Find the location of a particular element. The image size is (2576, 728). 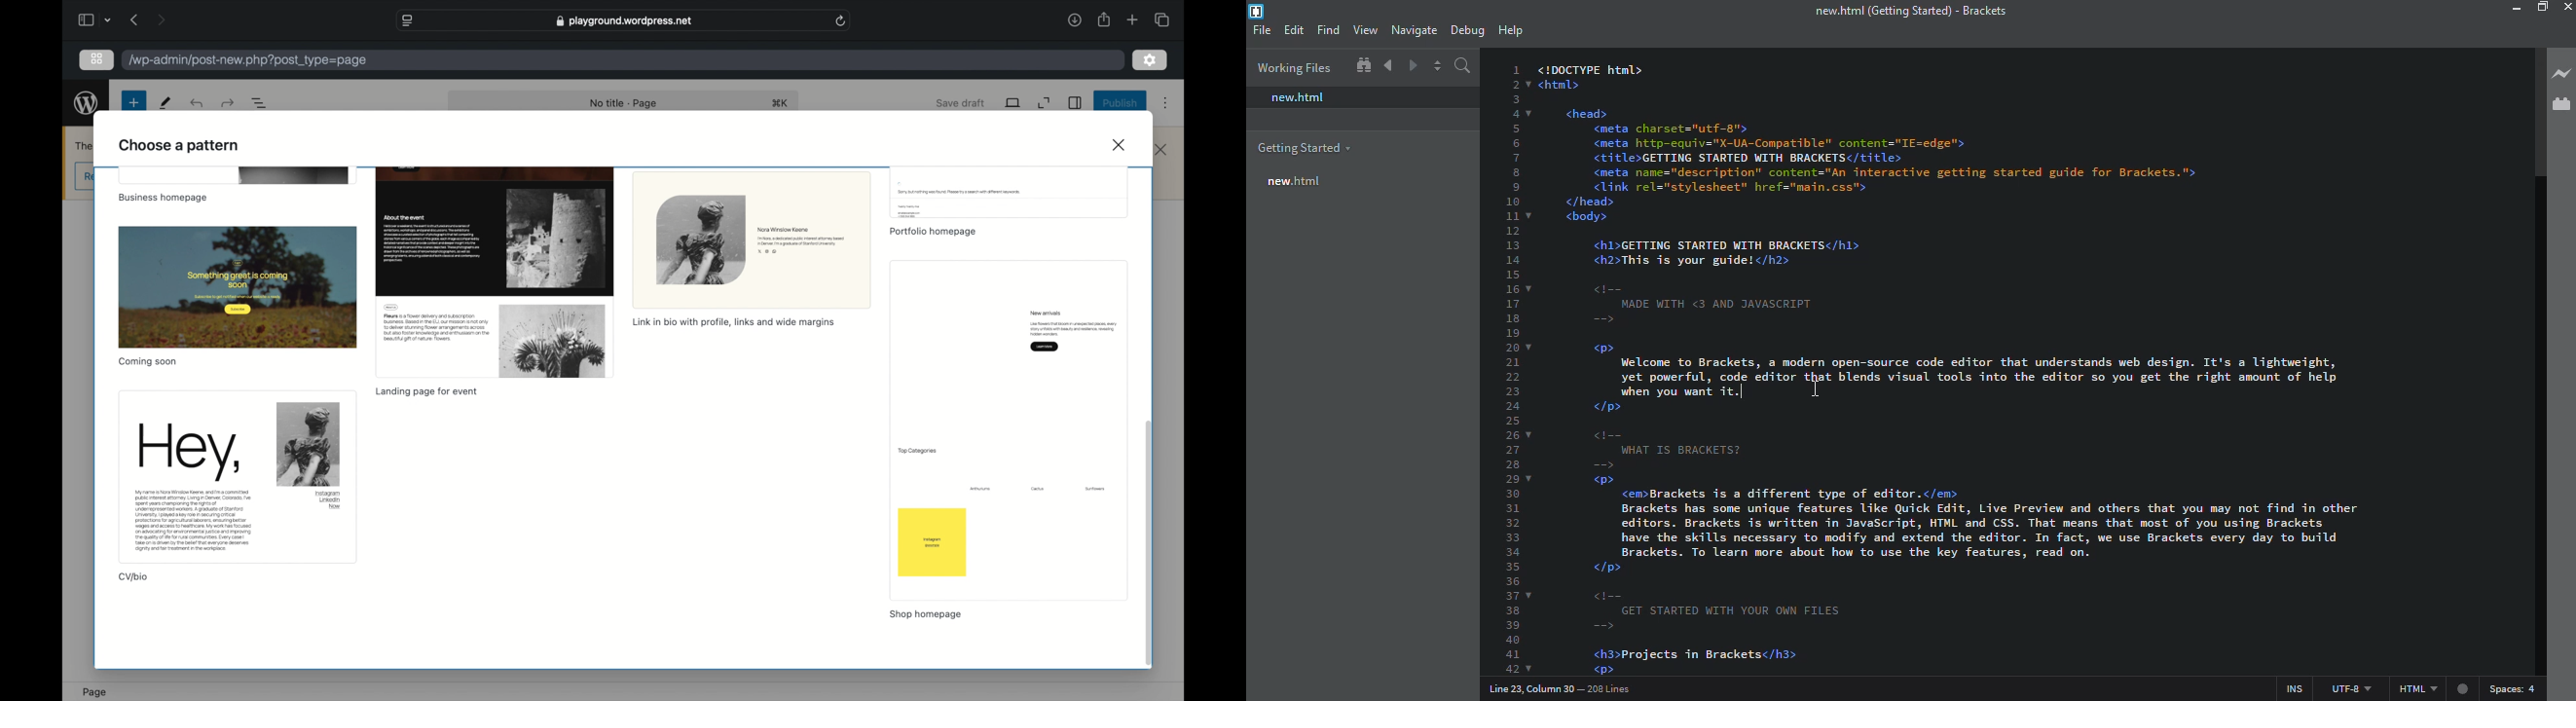

obscure button is located at coordinates (82, 176).